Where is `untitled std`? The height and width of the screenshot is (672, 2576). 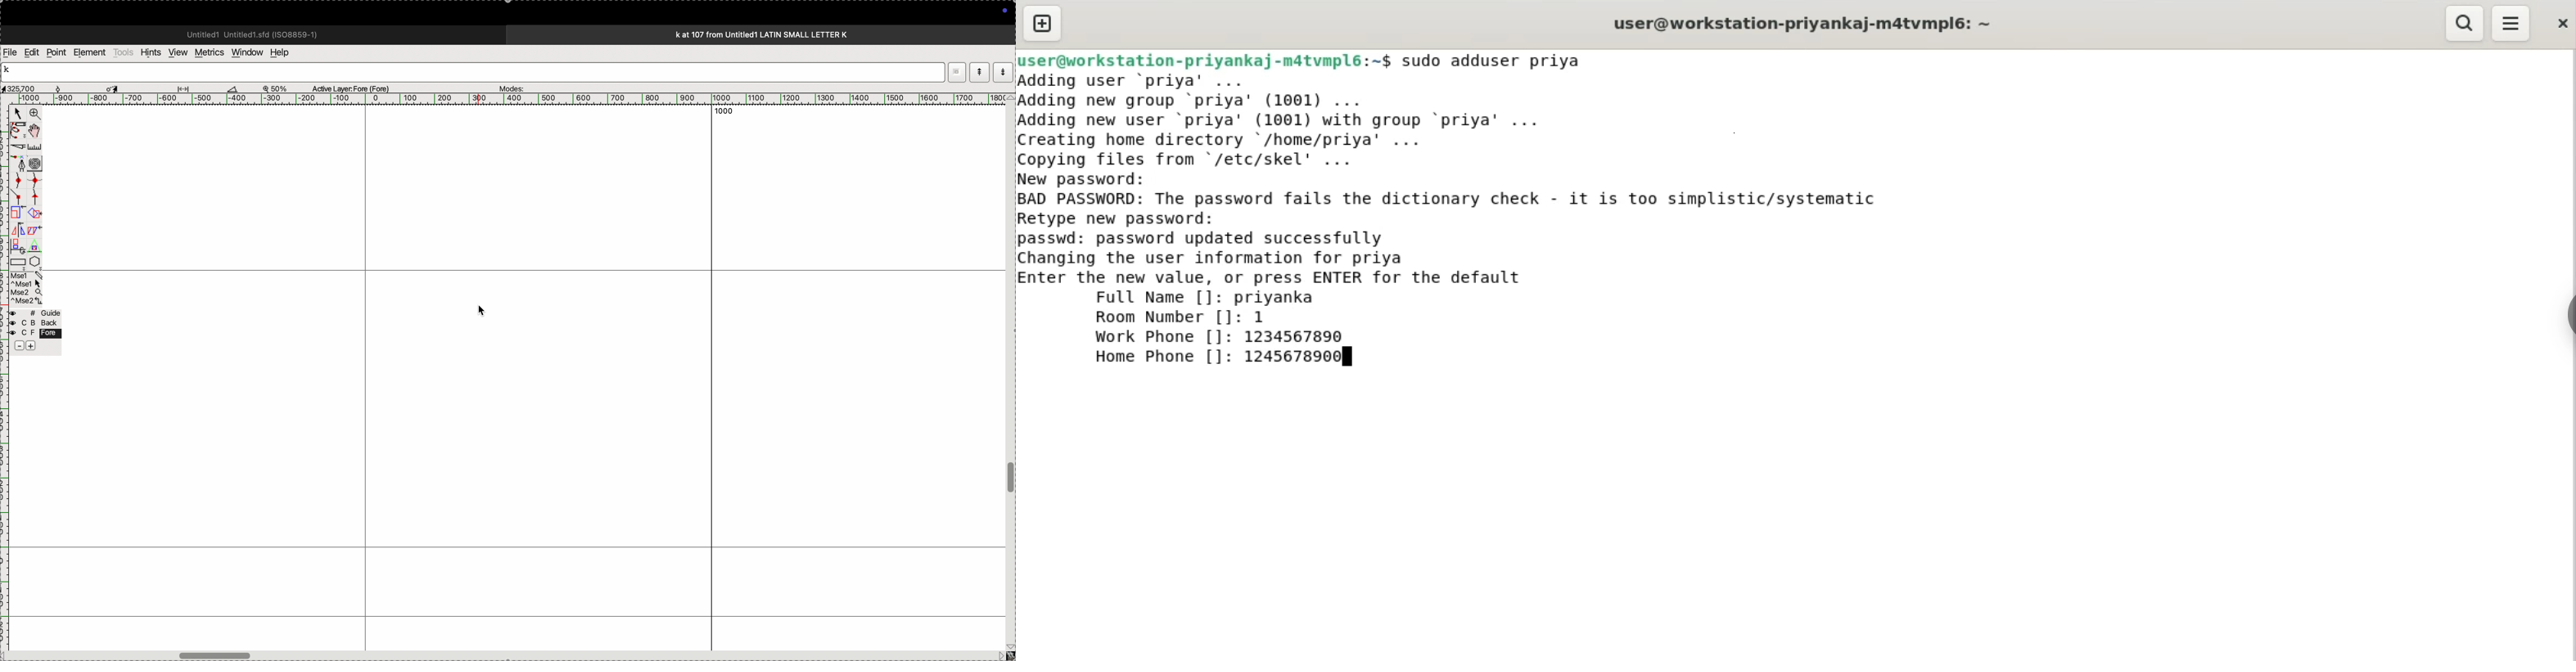 untitled std is located at coordinates (256, 34).